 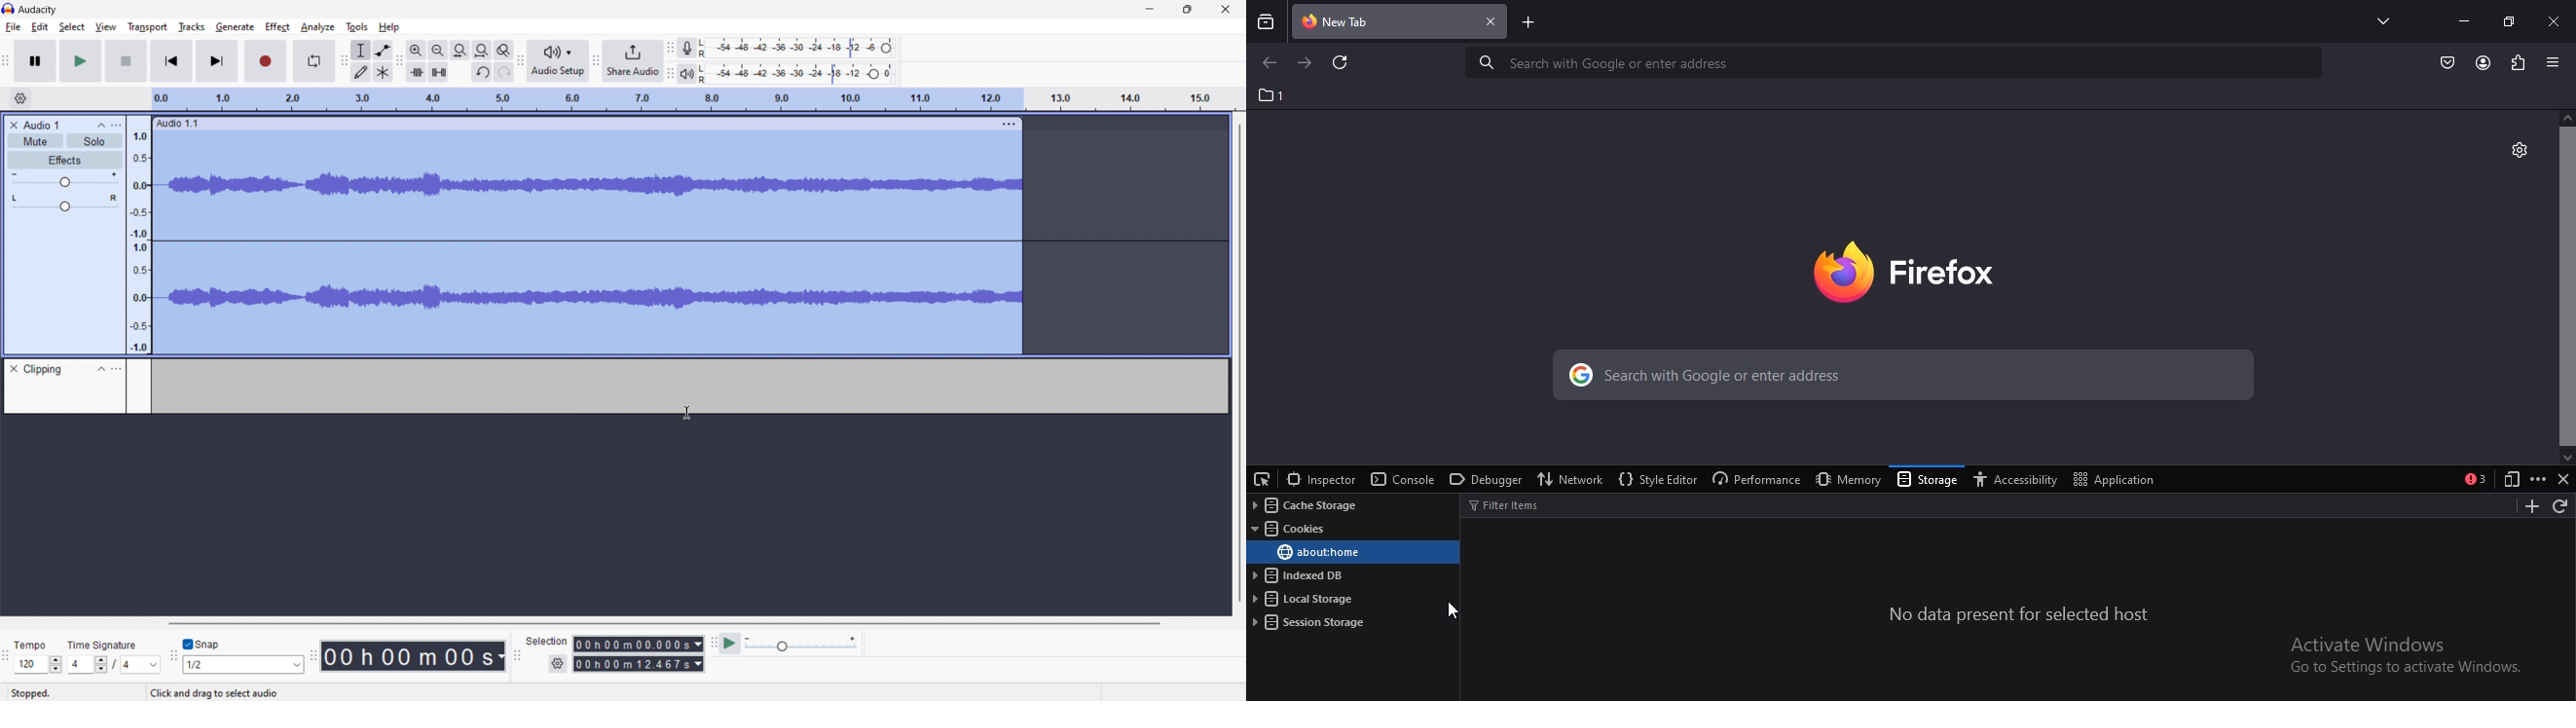 What do you see at coordinates (438, 50) in the screenshot?
I see `zoom out` at bounding box center [438, 50].